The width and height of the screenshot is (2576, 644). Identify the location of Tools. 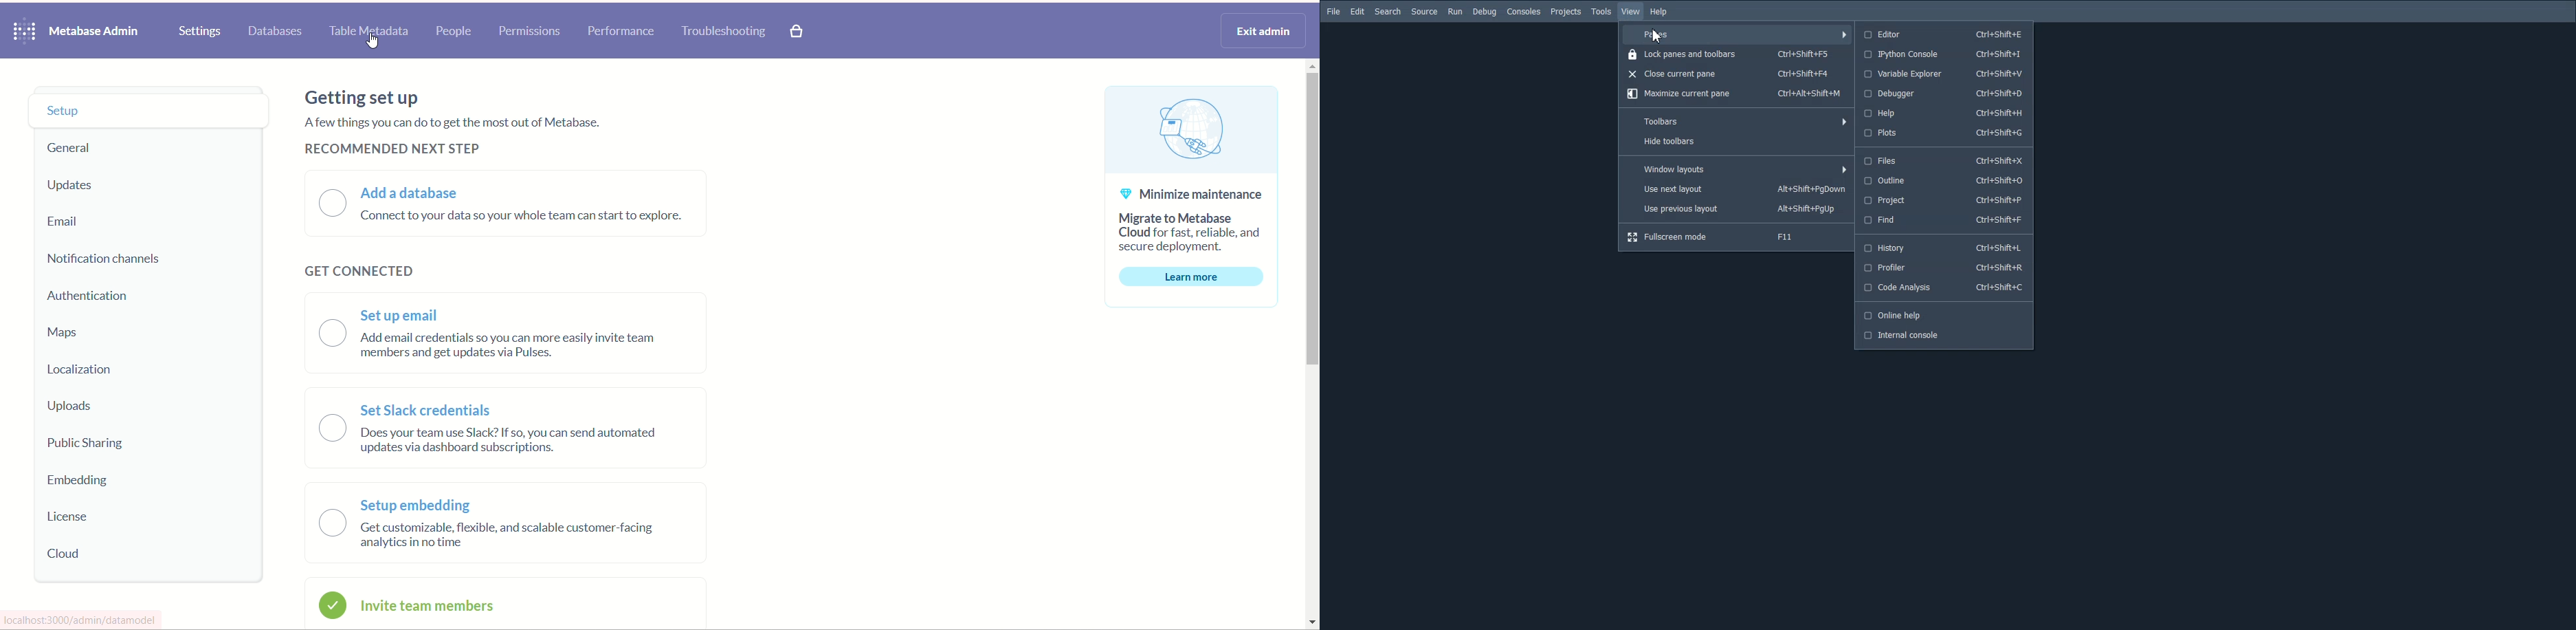
(1601, 11).